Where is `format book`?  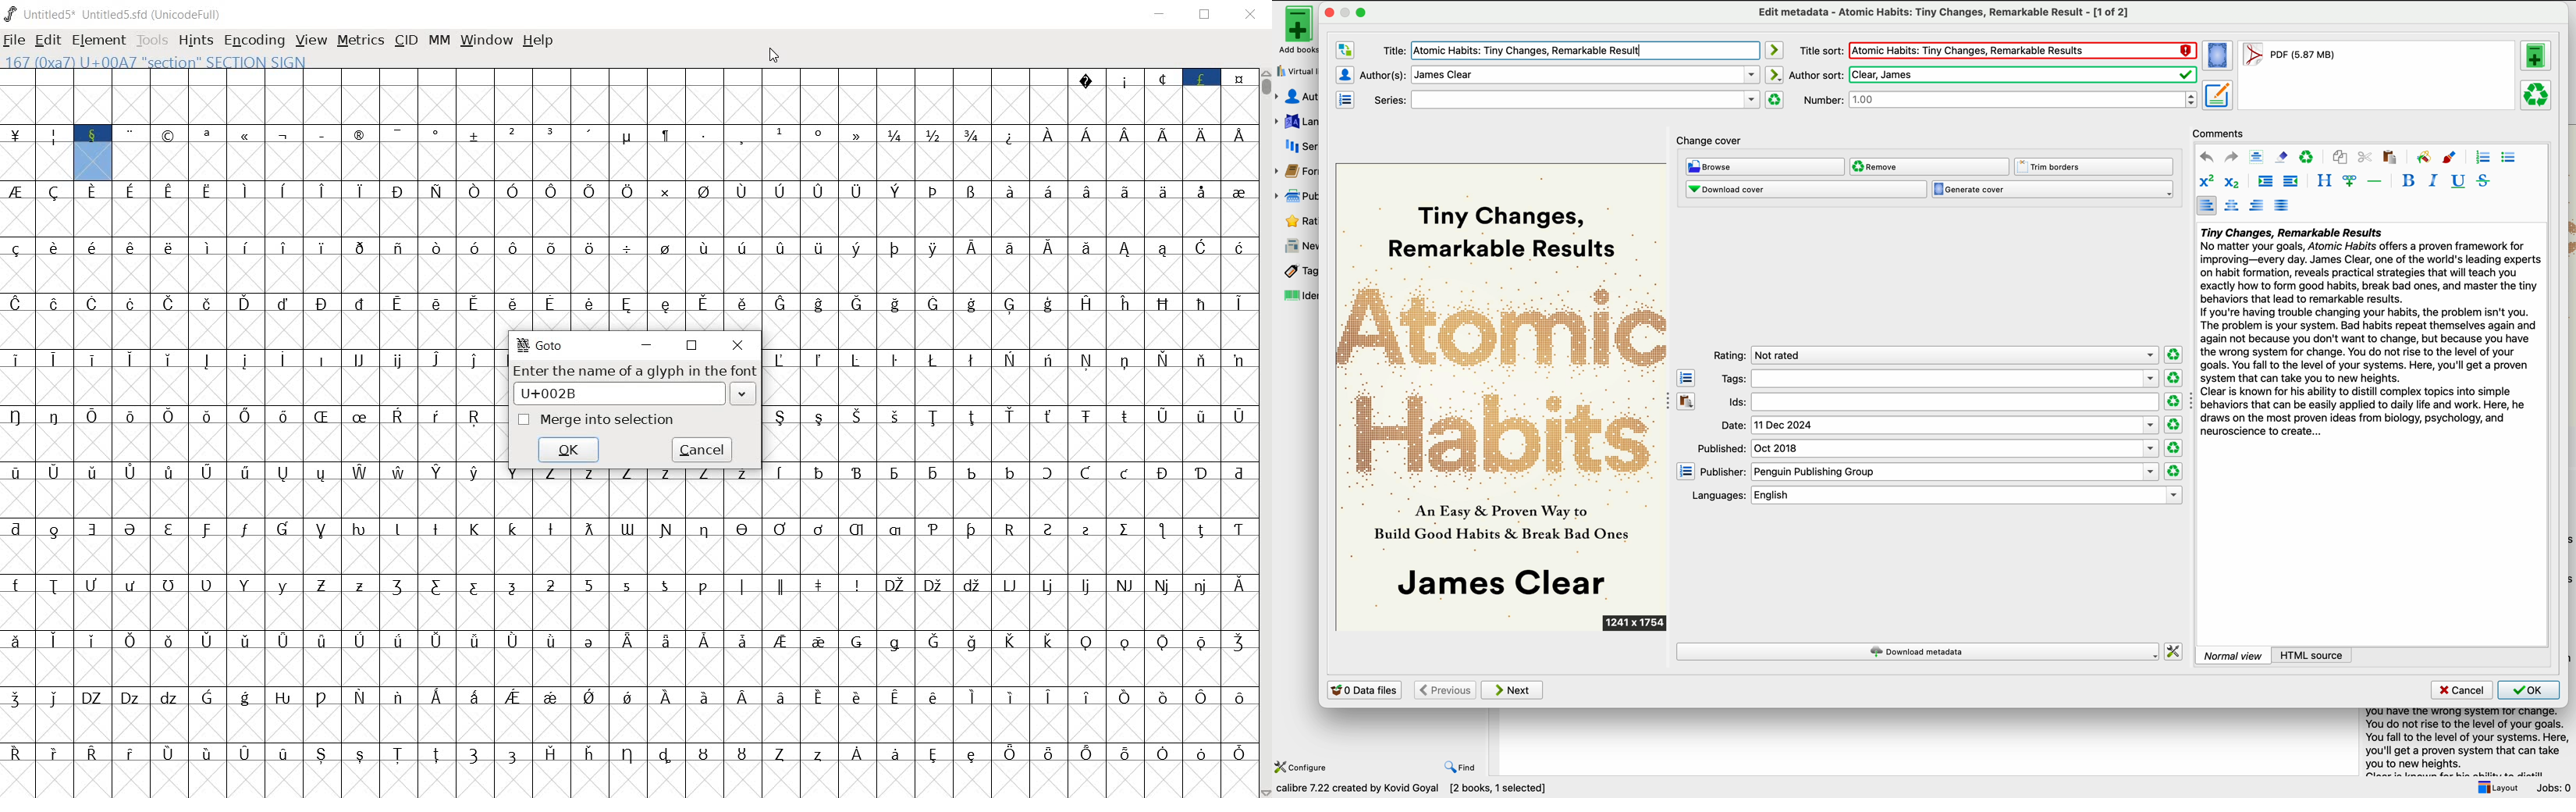
format book is located at coordinates (2289, 57).